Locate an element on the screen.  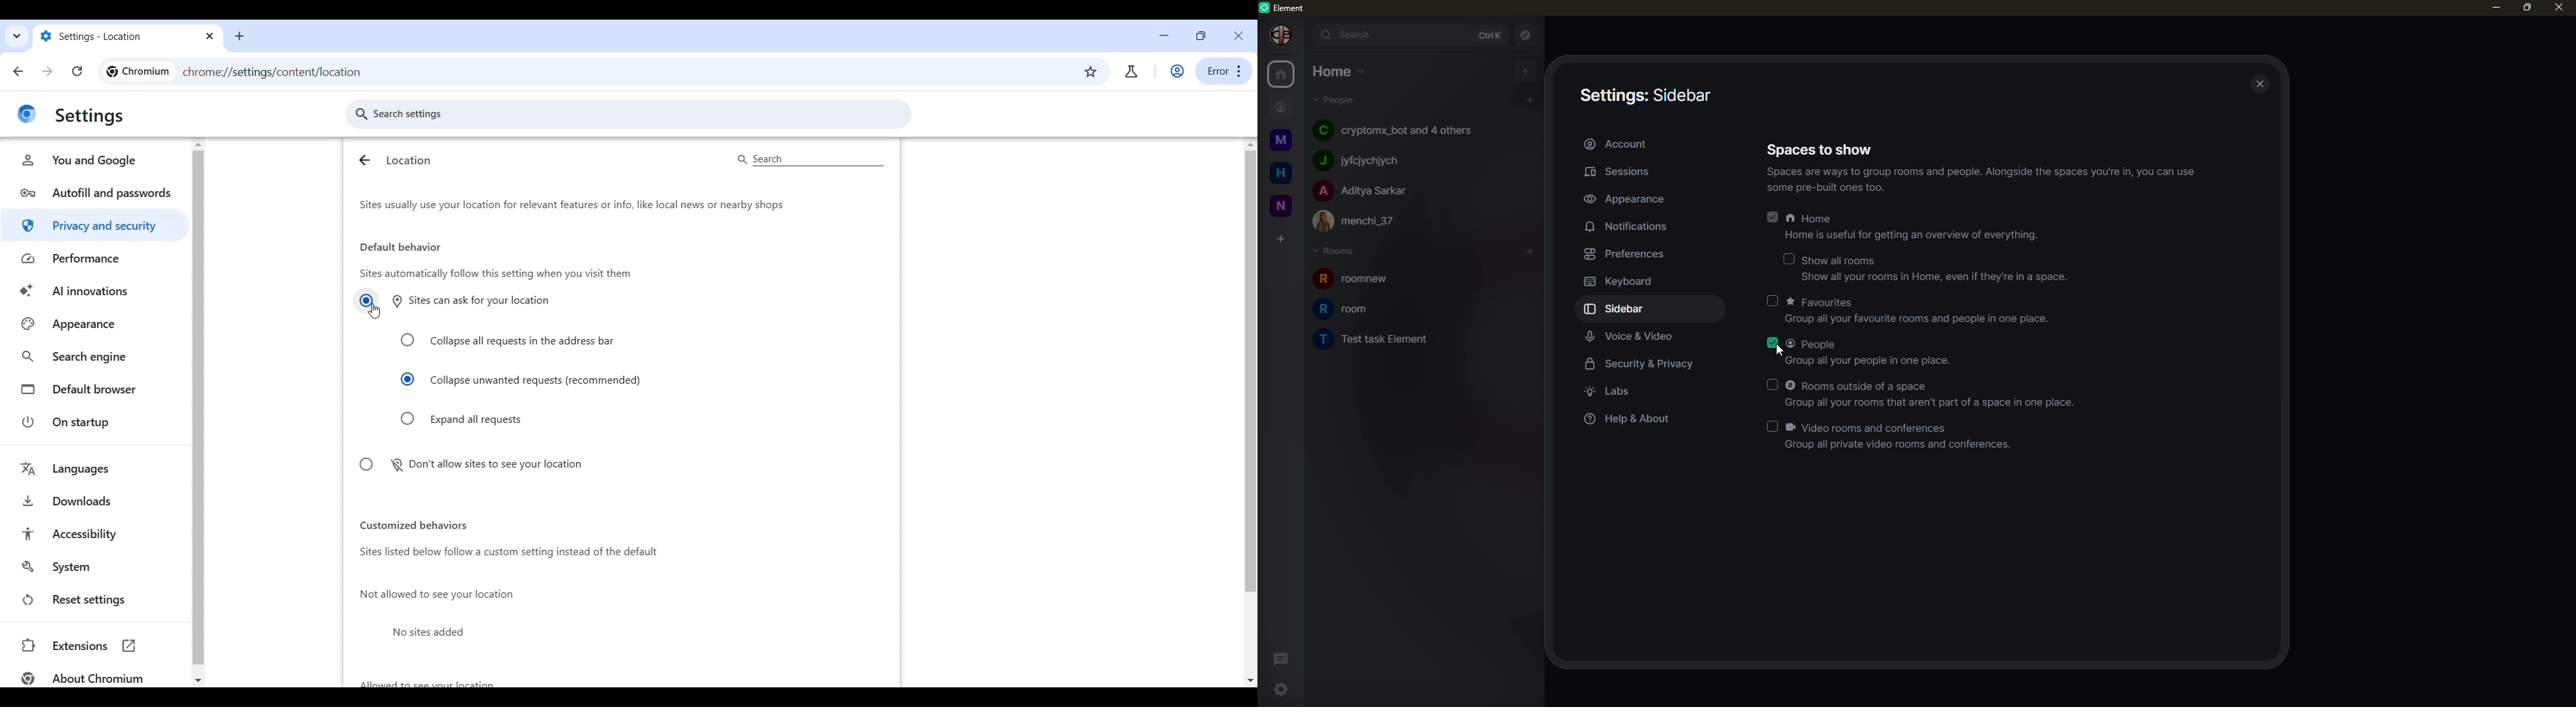
sidebar is located at coordinates (1620, 309).